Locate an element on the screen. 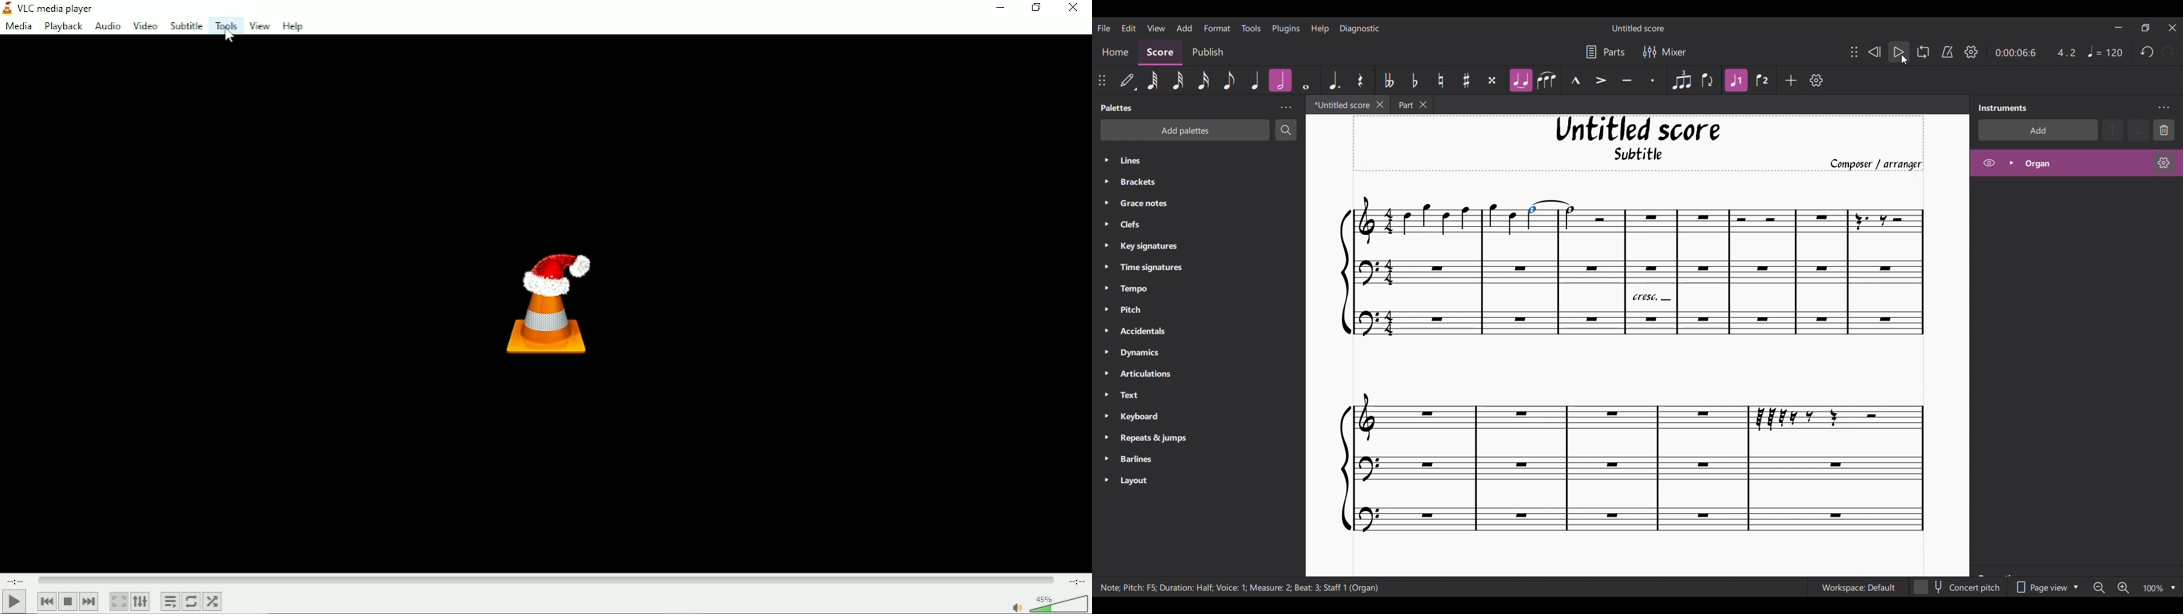 The height and width of the screenshot is (616, 2184). Format menu is located at coordinates (1218, 27).